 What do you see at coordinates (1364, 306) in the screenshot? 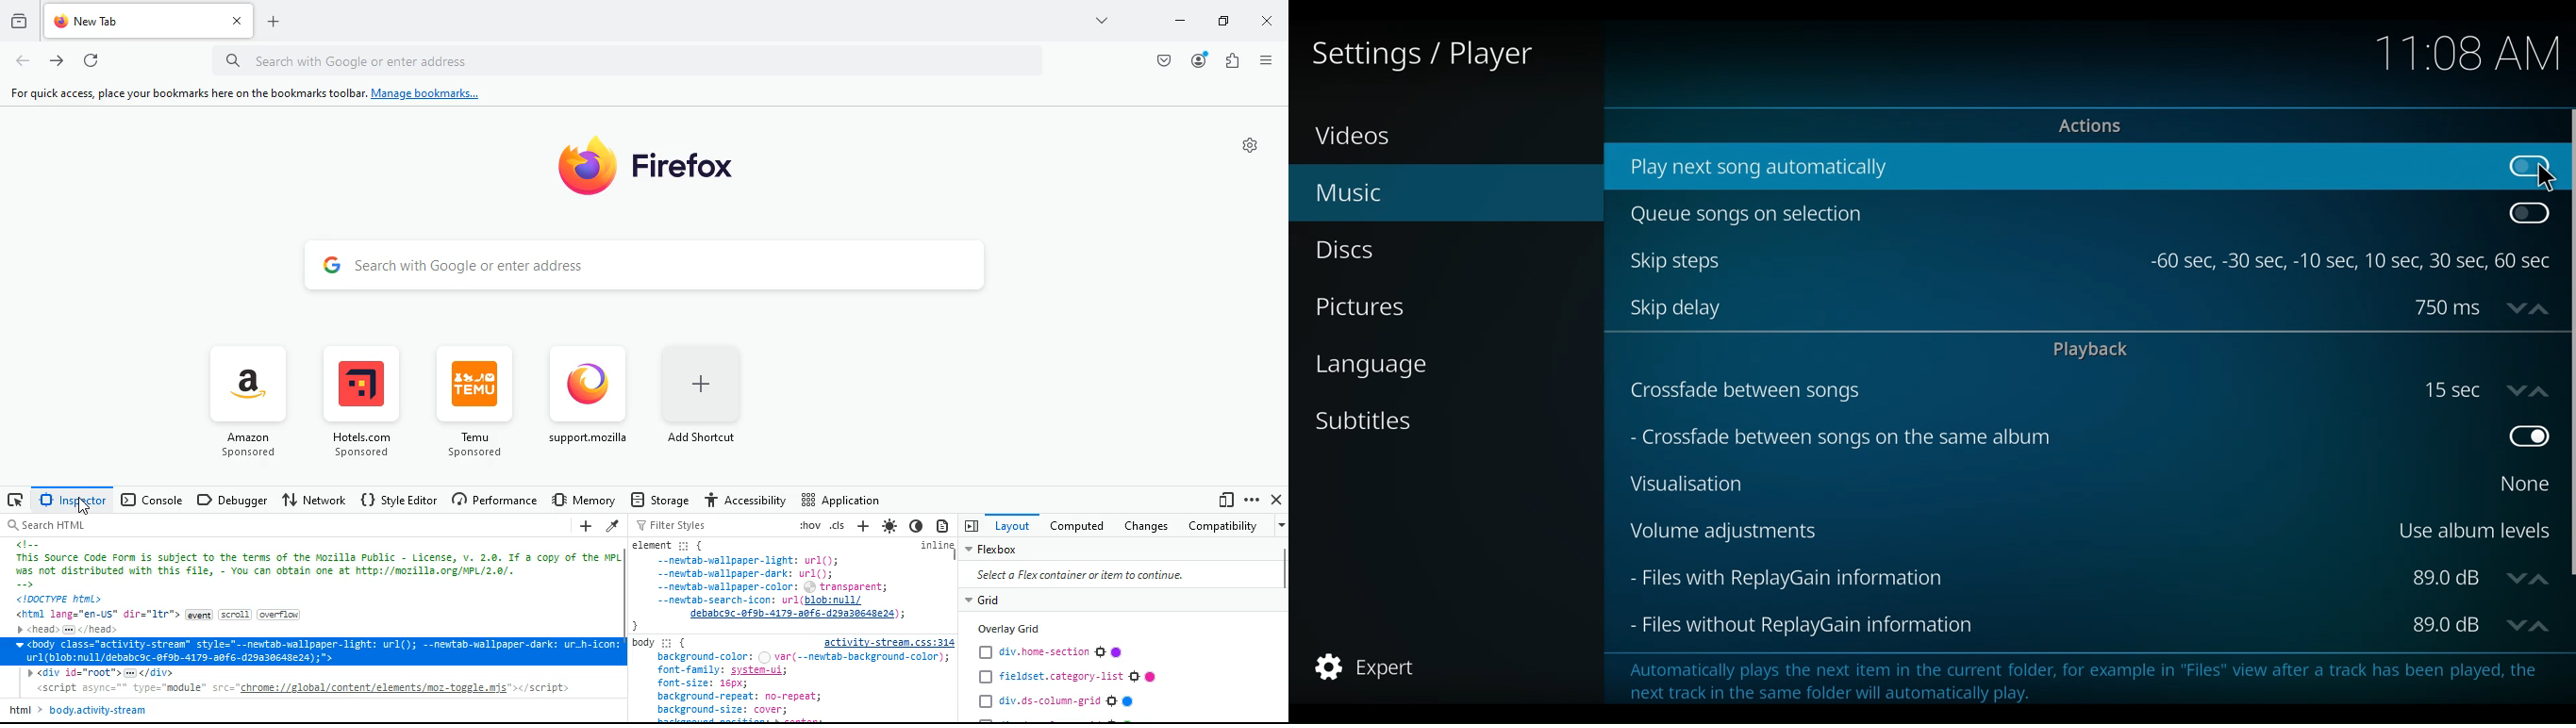
I see `Pictures` at bounding box center [1364, 306].